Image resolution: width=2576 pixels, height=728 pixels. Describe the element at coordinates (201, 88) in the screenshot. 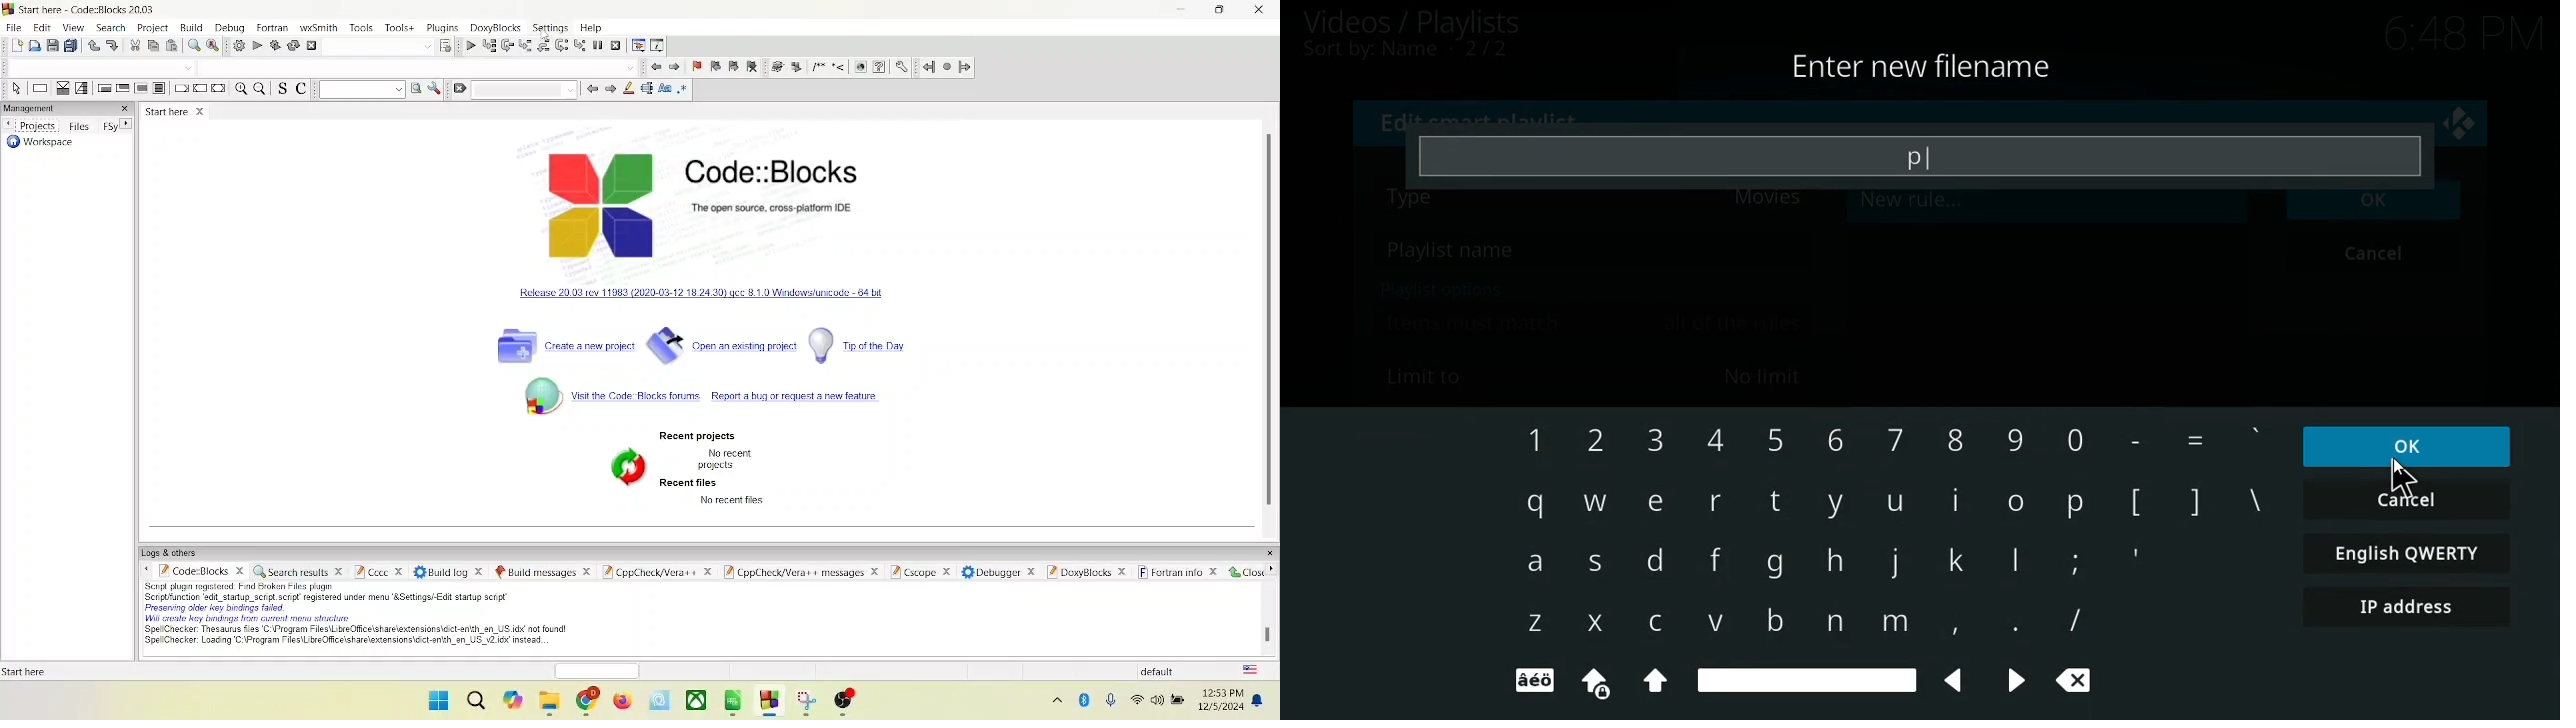

I see `continue instruction` at that location.